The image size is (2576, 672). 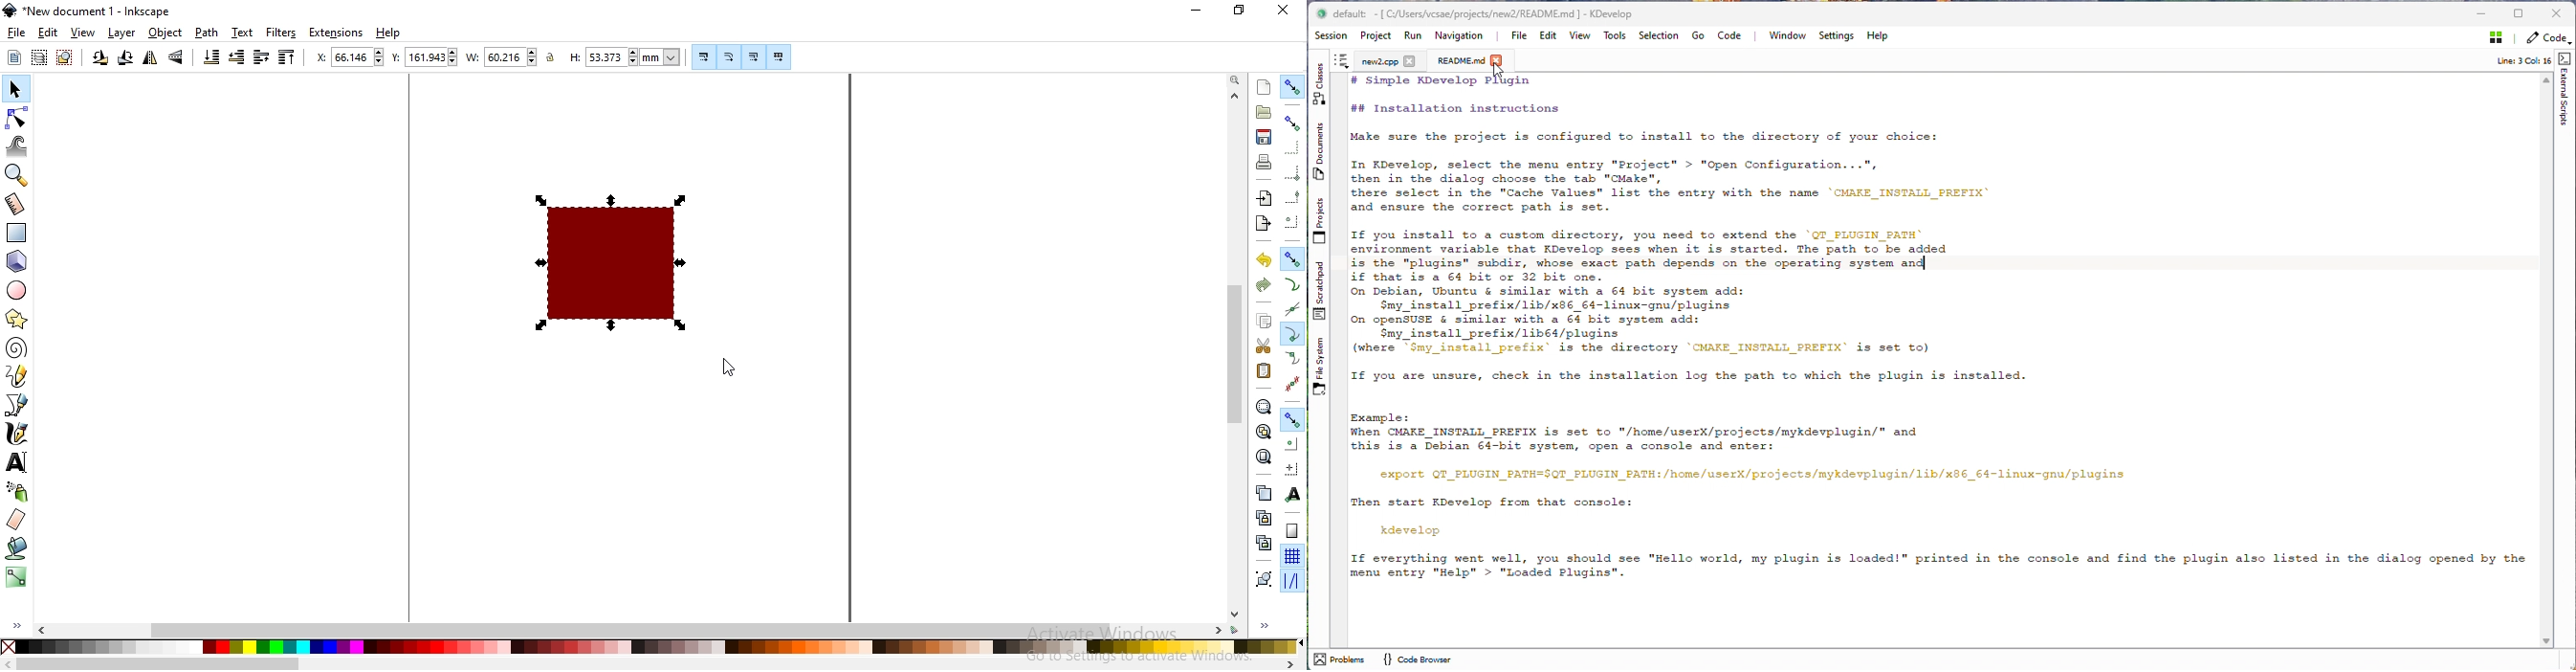 I want to click on draw calligraphic or brush strokes, so click(x=15, y=434).